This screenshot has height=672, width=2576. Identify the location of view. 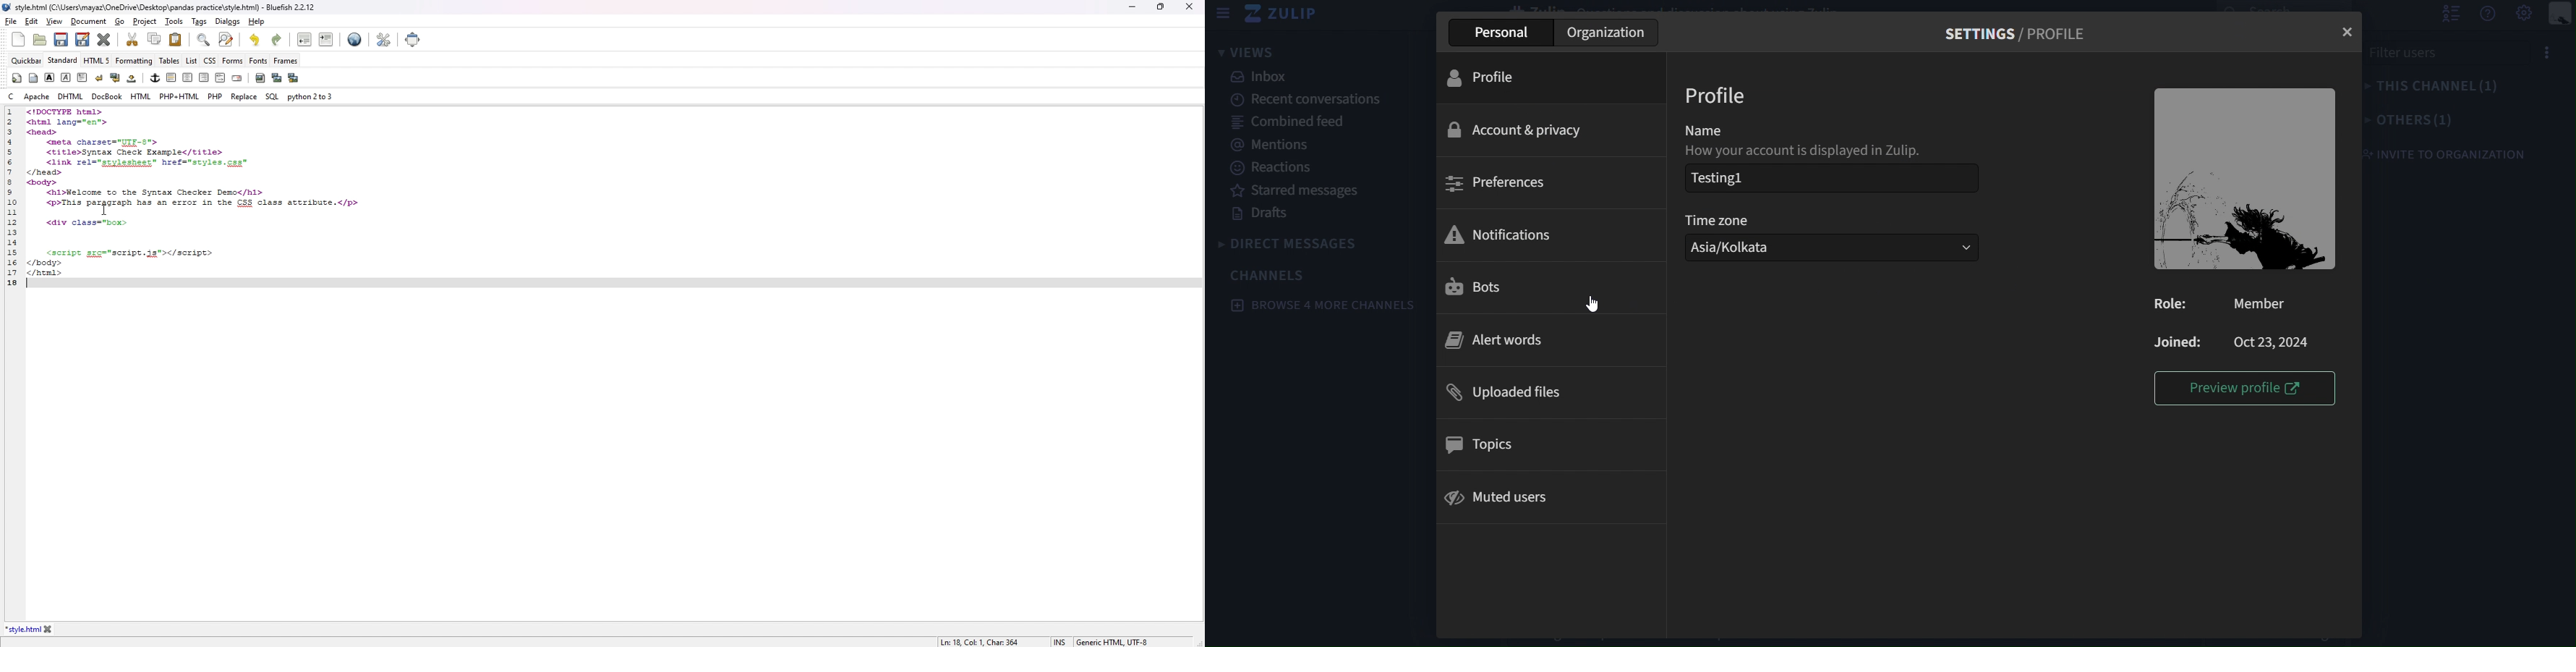
(55, 22).